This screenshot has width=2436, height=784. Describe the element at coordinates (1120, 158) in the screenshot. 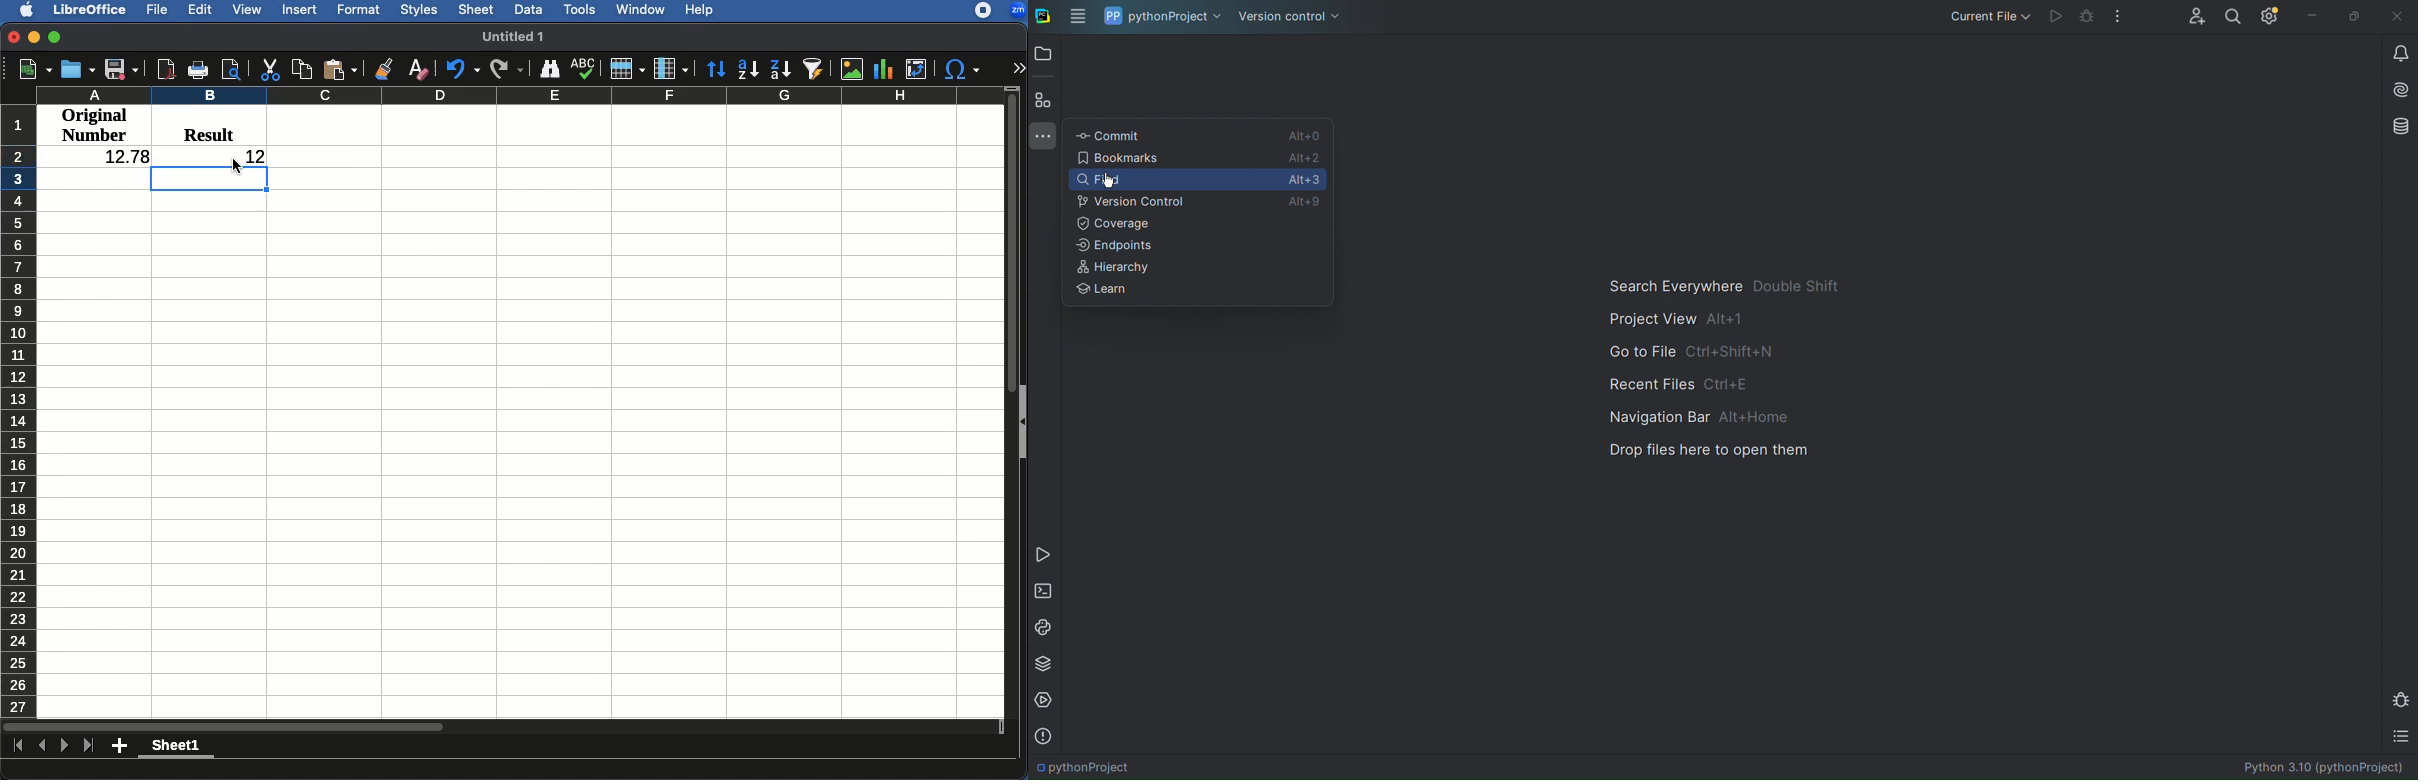

I see `Bookmarks` at that location.